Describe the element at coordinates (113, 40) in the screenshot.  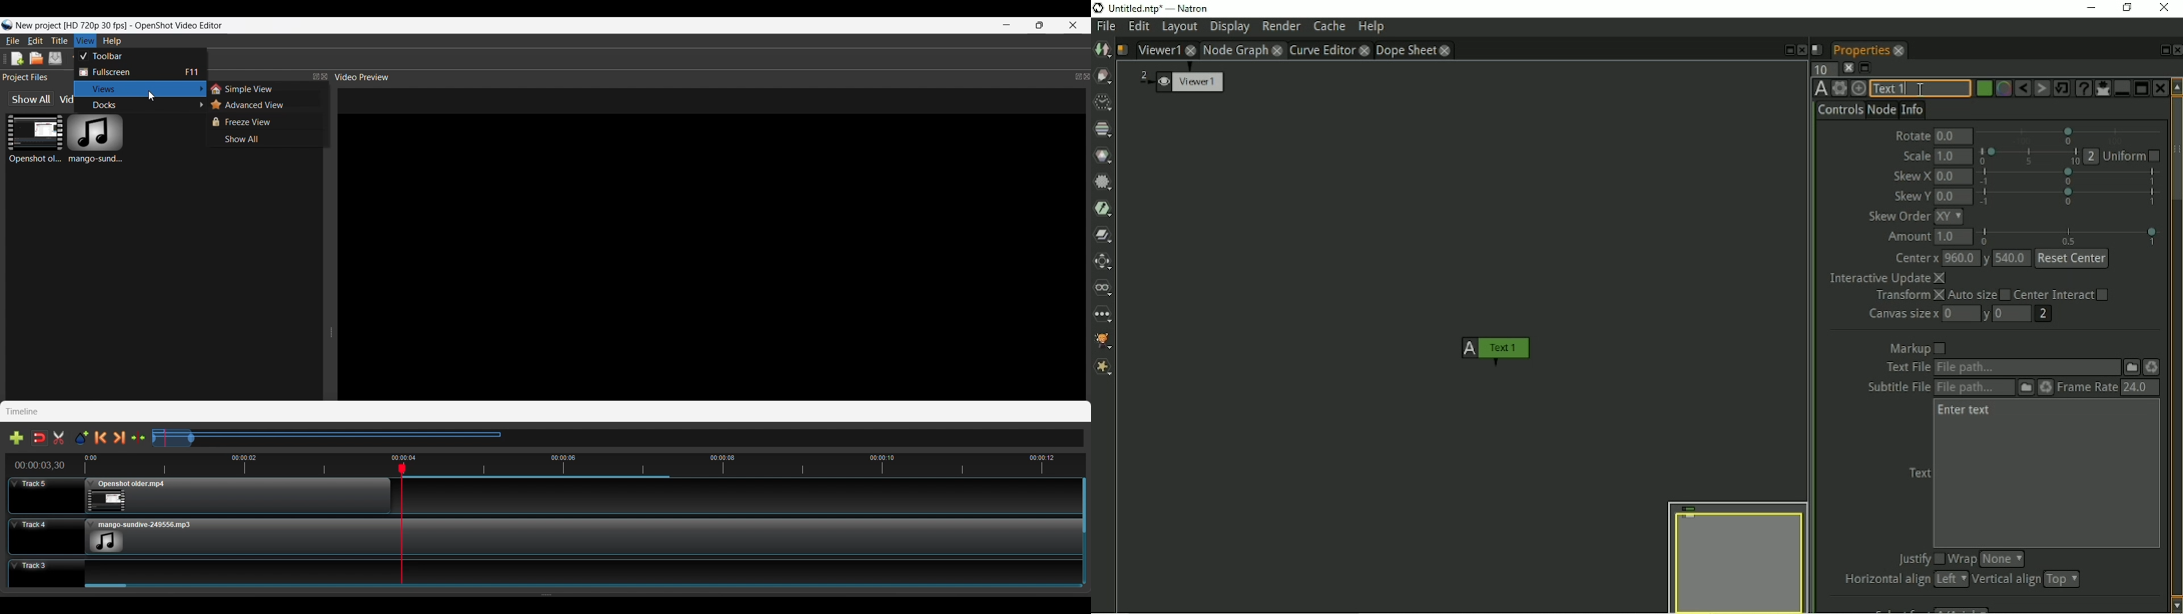
I see `Help` at that location.